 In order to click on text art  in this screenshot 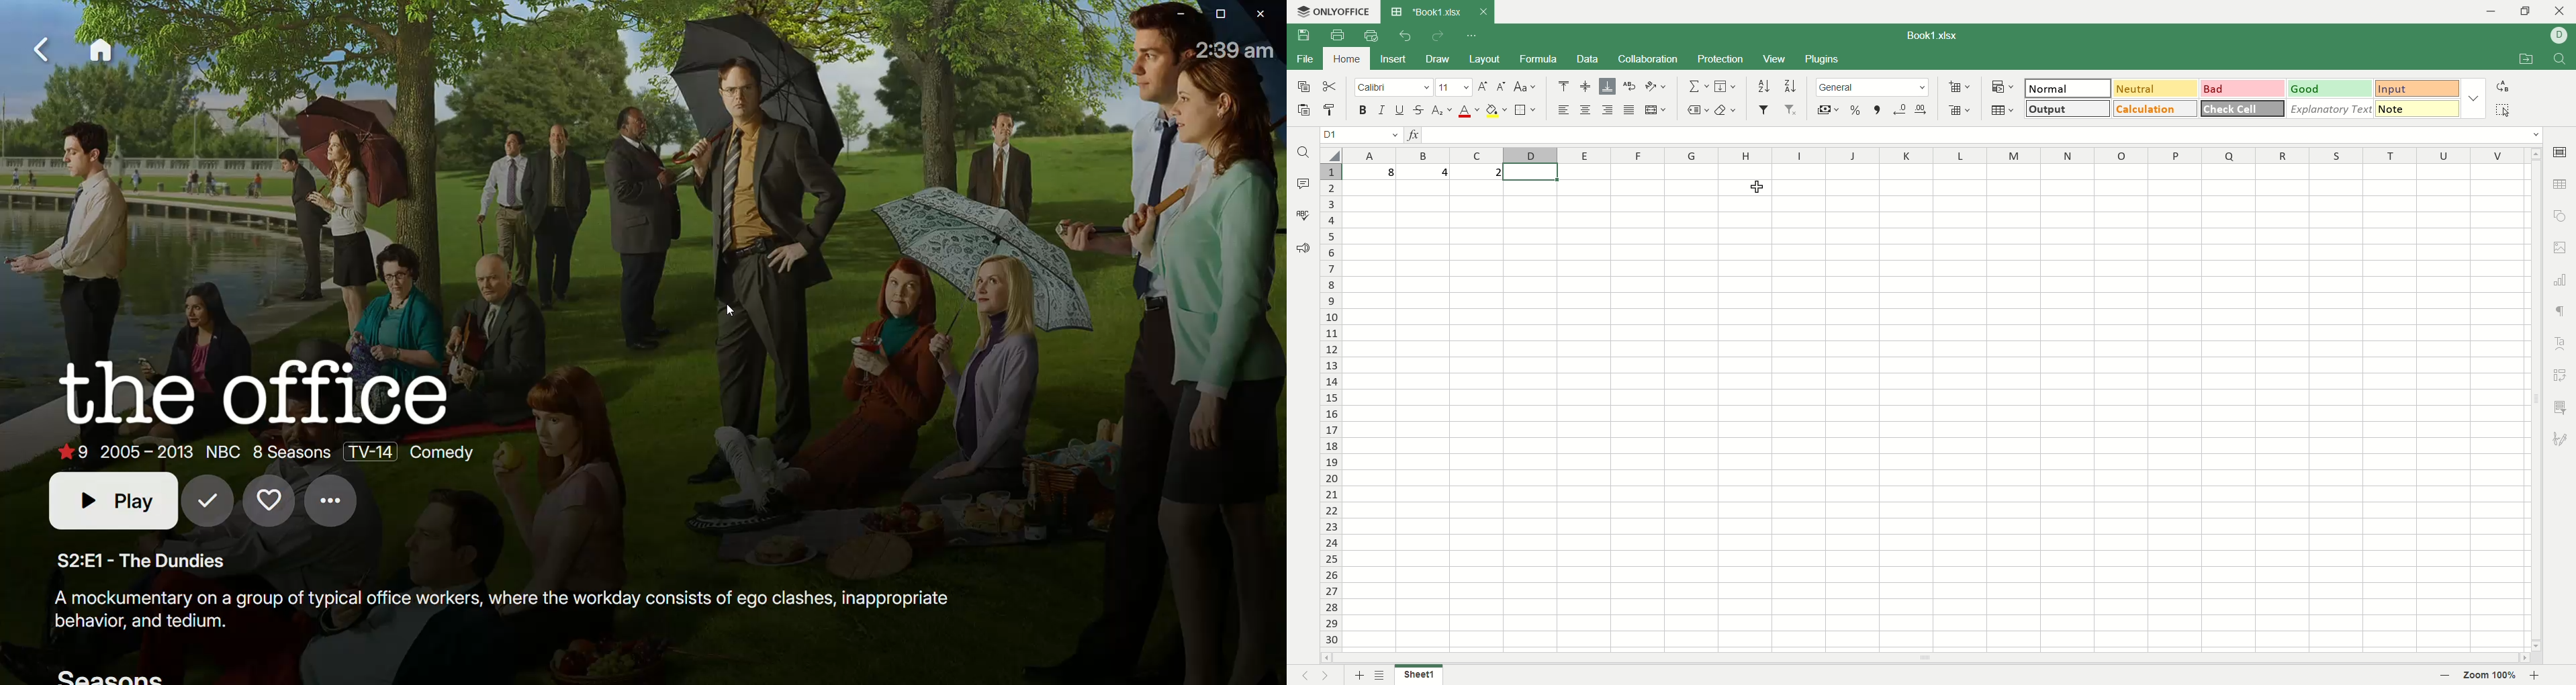, I will do `click(2561, 345)`.